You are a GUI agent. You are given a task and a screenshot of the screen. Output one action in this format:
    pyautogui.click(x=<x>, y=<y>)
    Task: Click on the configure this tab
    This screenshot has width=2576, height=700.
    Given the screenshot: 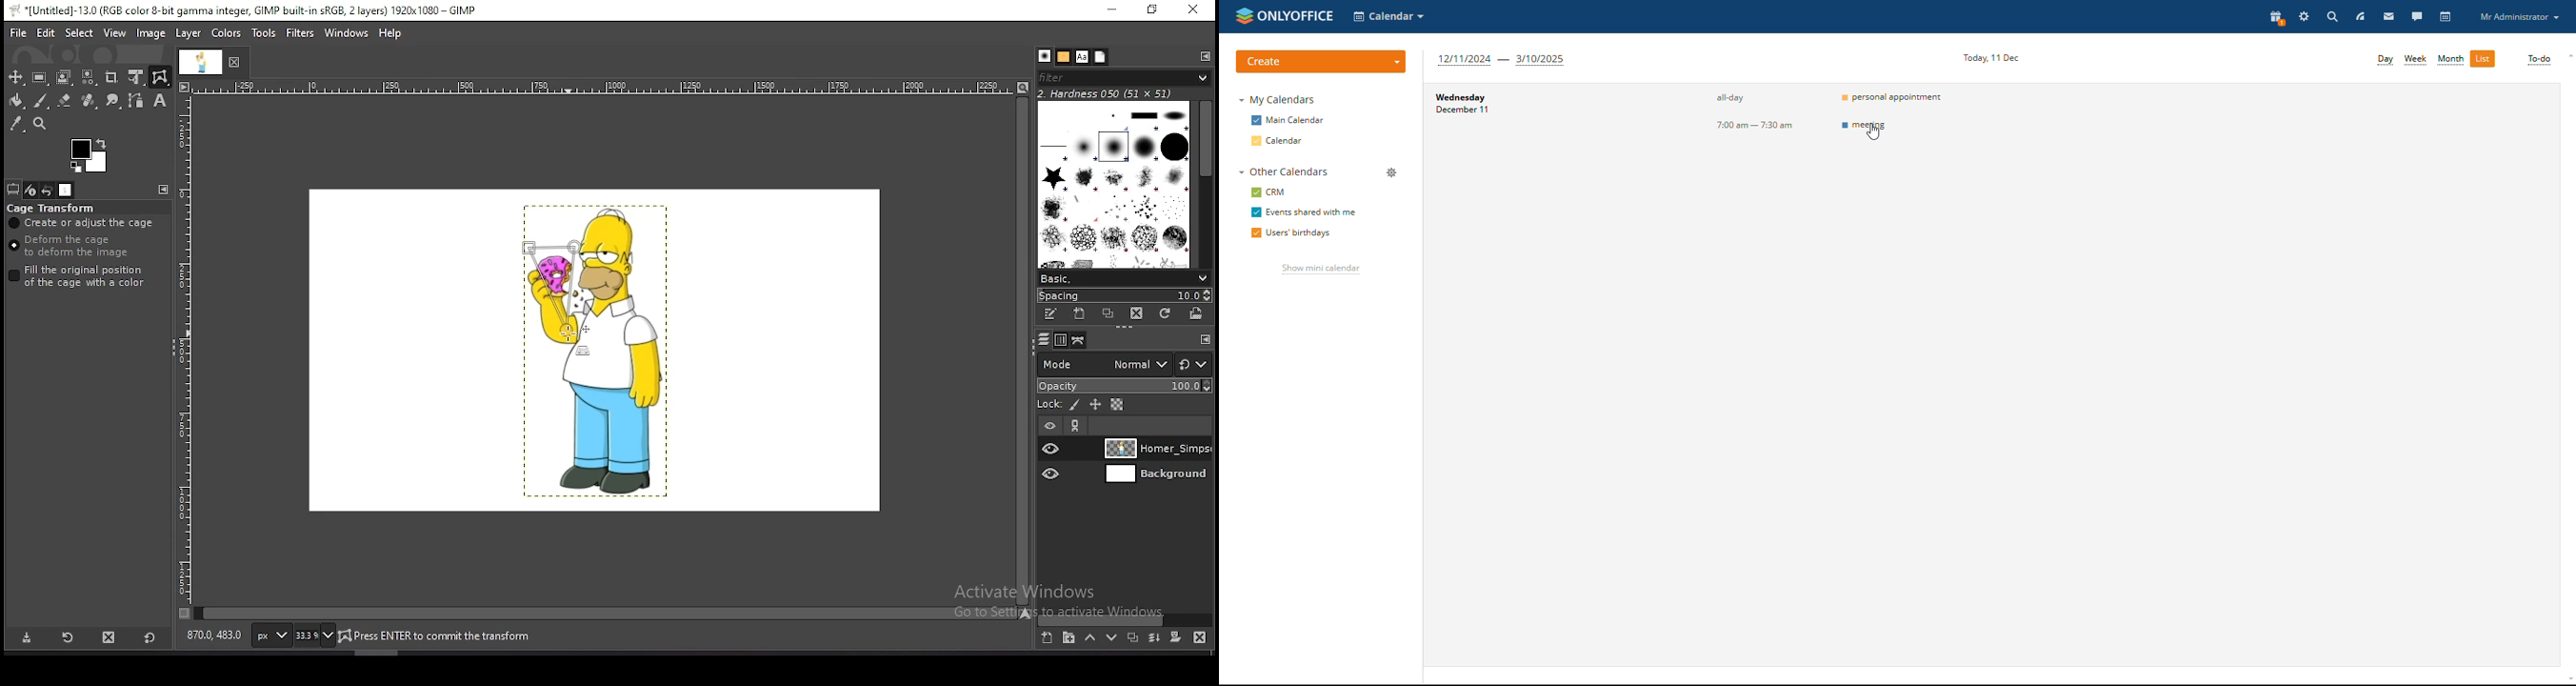 What is the action you would take?
    pyautogui.click(x=1206, y=56)
    